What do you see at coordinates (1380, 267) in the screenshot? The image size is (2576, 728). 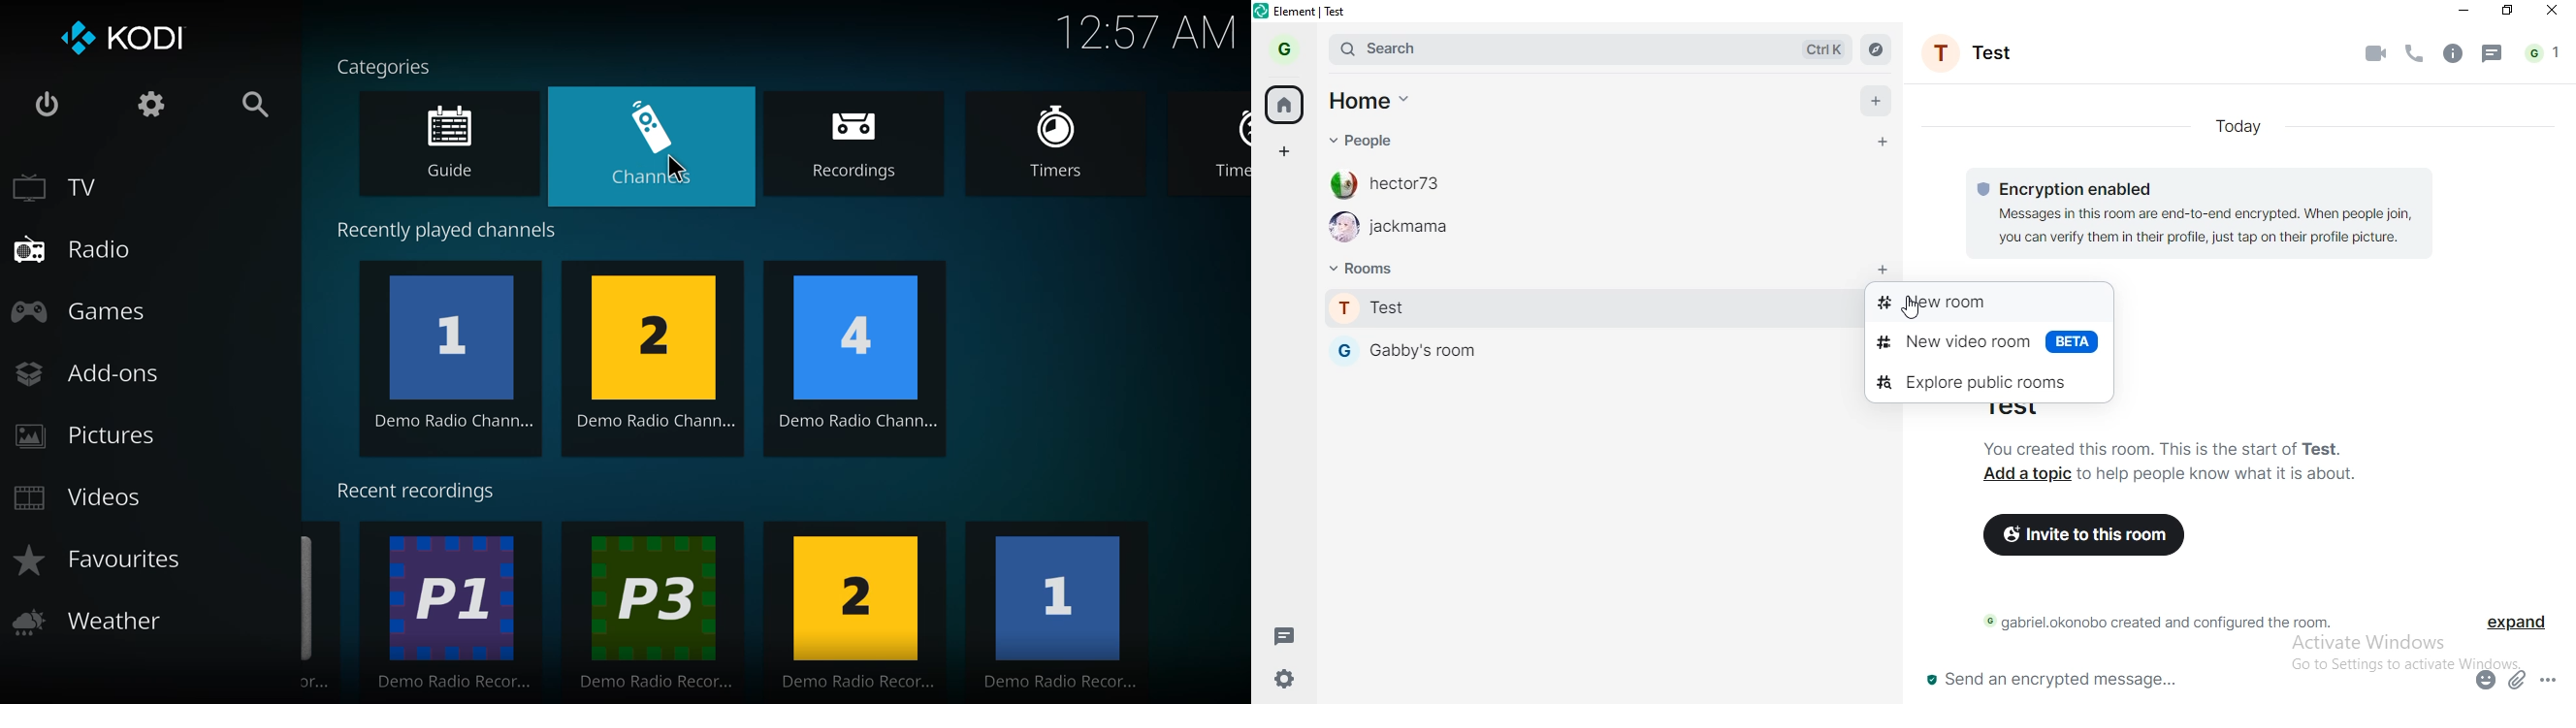 I see `rooms` at bounding box center [1380, 267].